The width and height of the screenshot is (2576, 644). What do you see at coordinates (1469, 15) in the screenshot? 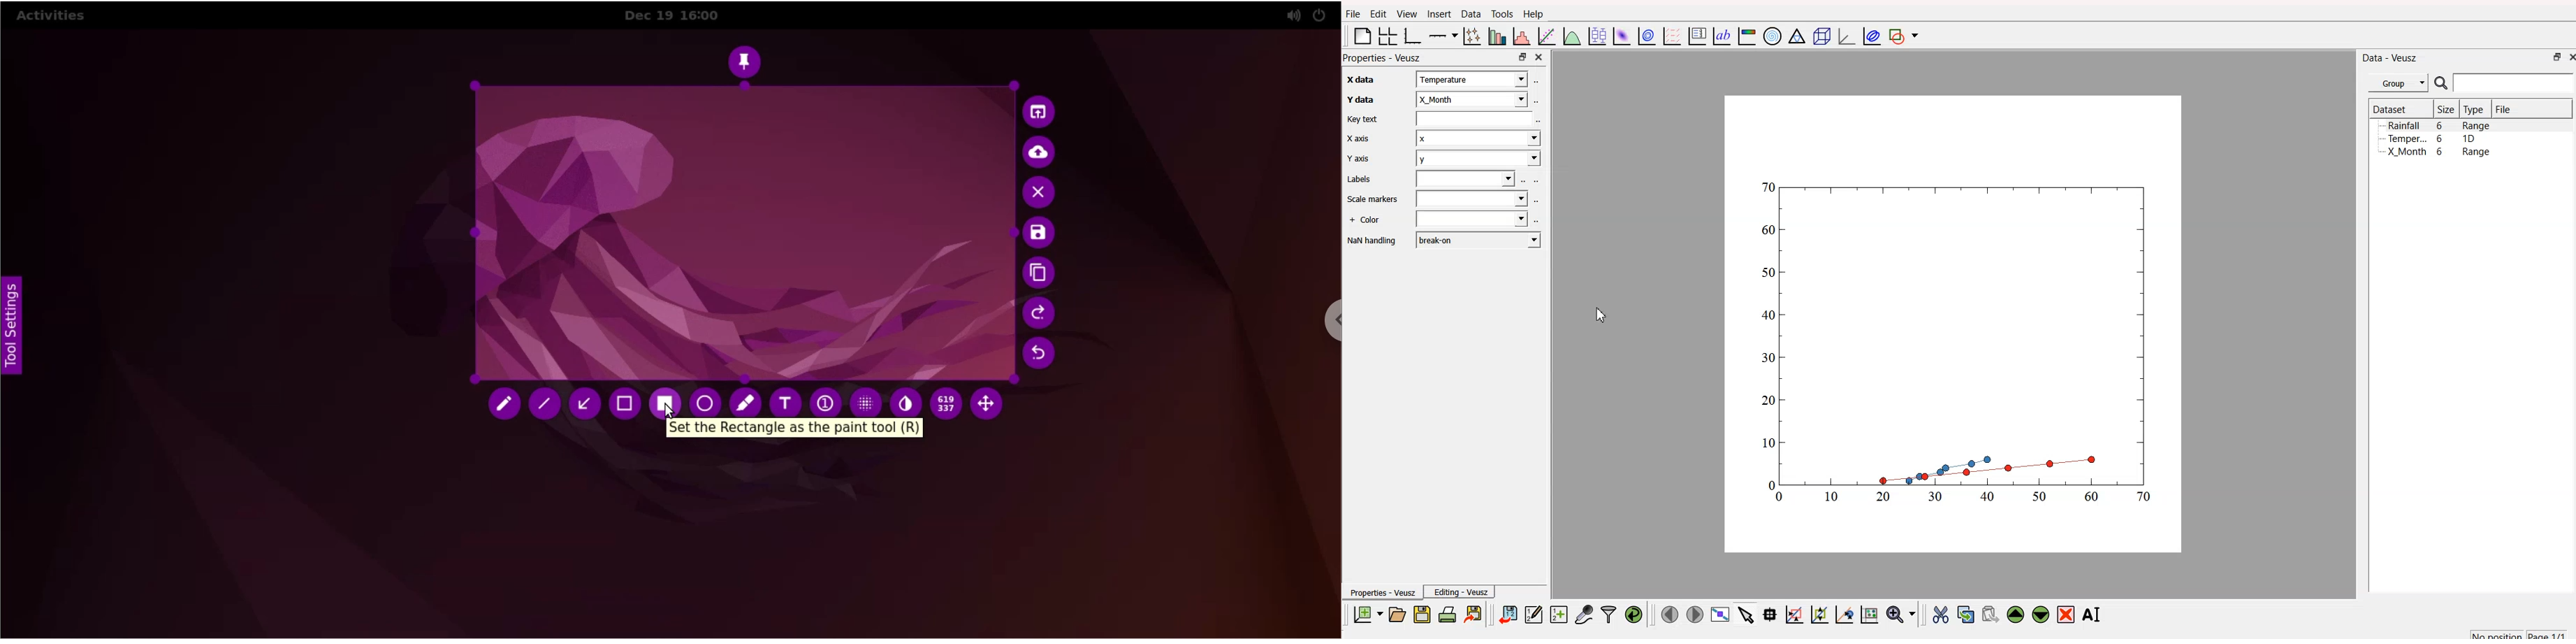
I see `Data` at bounding box center [1469, 15].